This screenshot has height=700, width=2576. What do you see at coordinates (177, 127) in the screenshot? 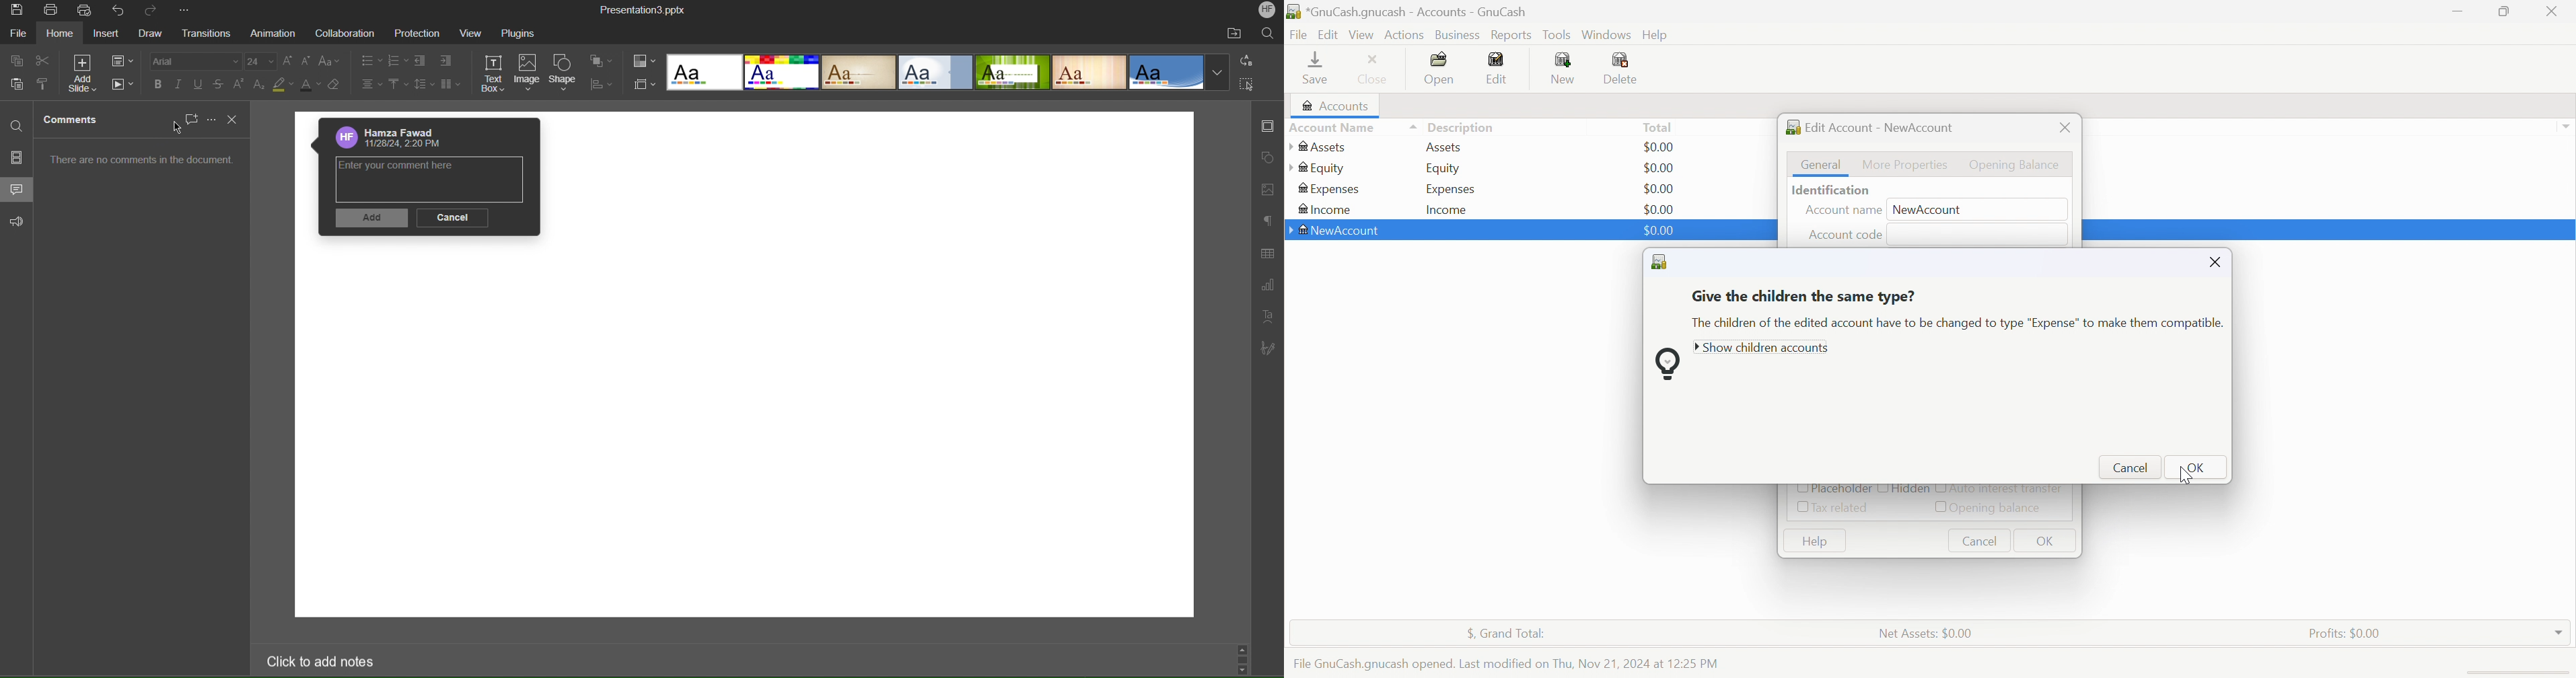
I see `cursor` at bounding box center [177, 127].